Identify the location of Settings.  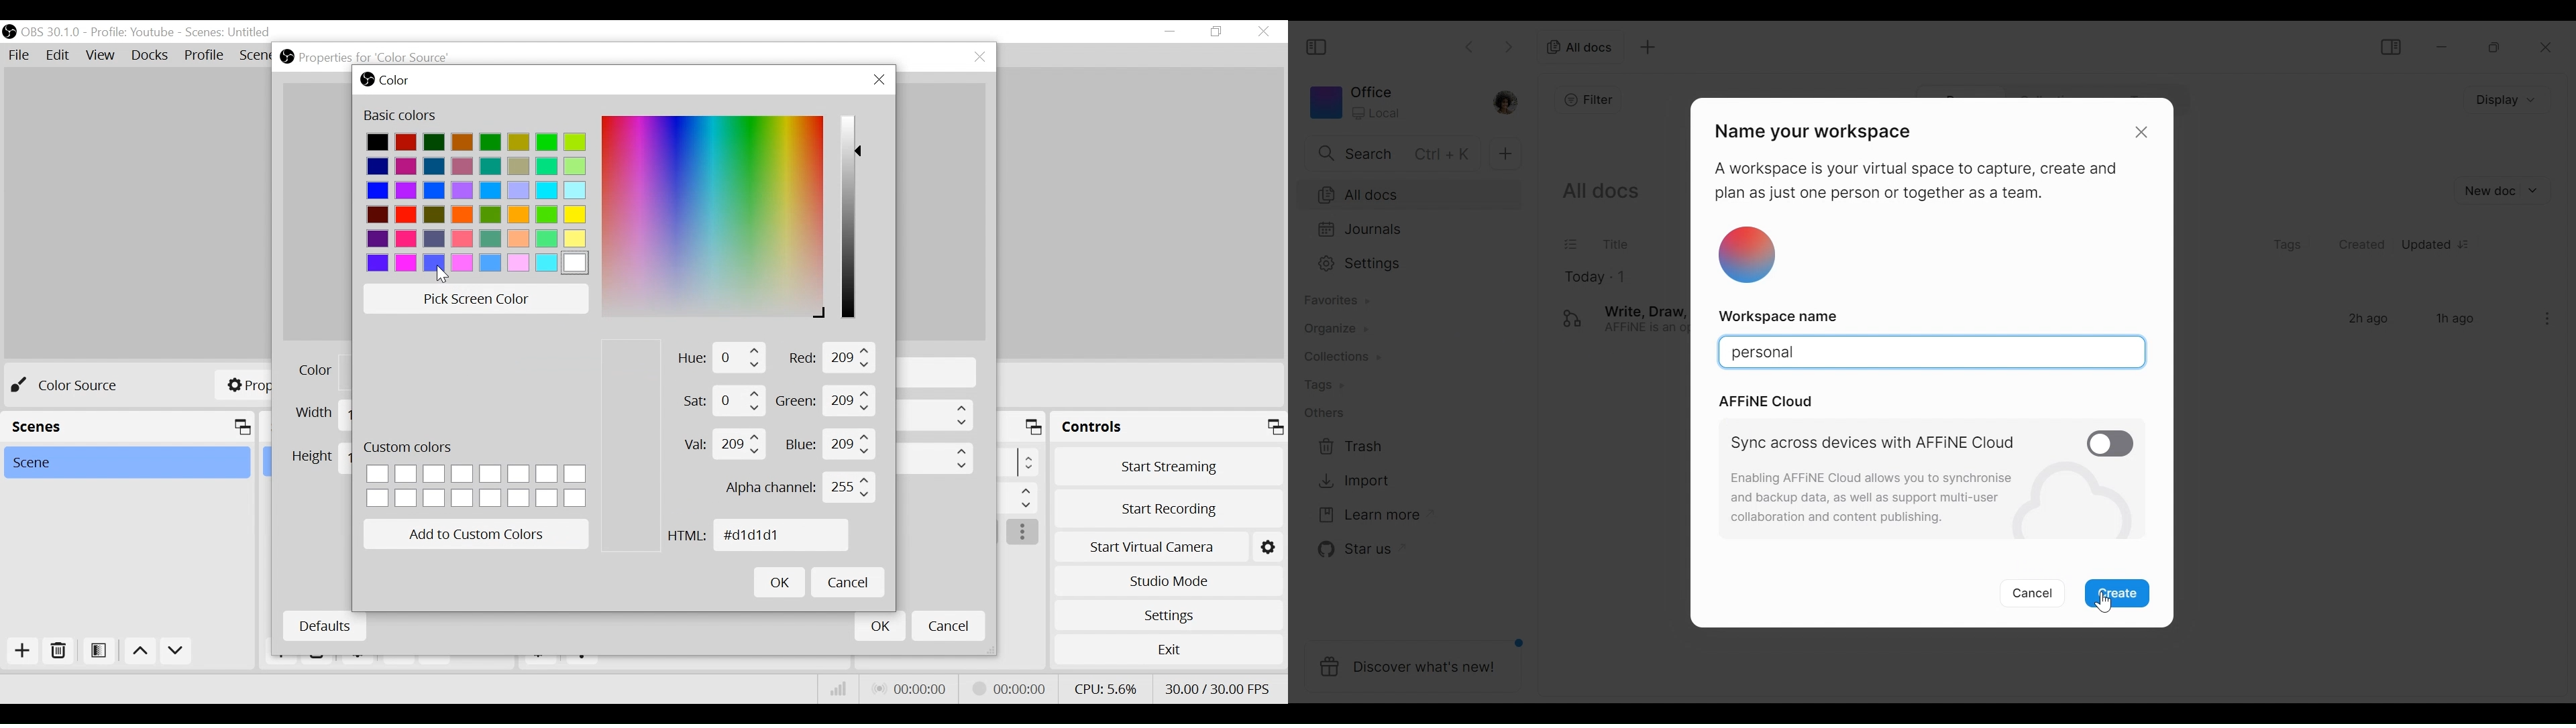
(1169, 615).